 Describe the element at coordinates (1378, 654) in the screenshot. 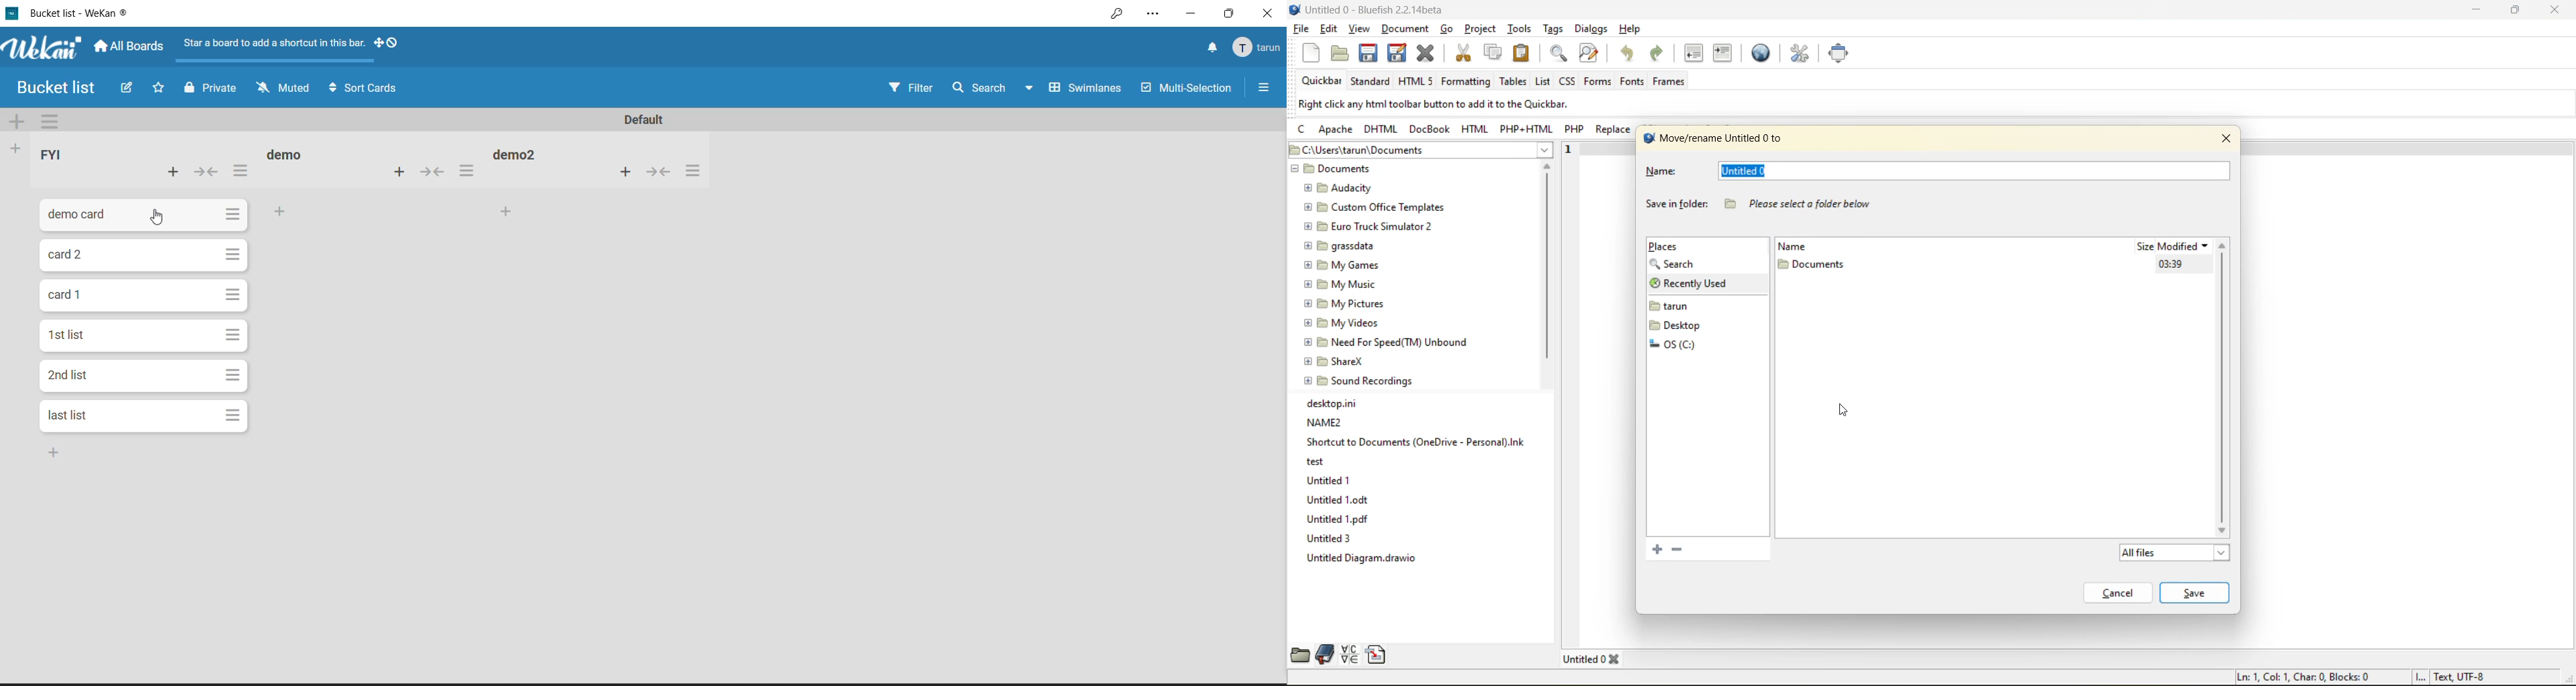

I see `snippets` at that location.